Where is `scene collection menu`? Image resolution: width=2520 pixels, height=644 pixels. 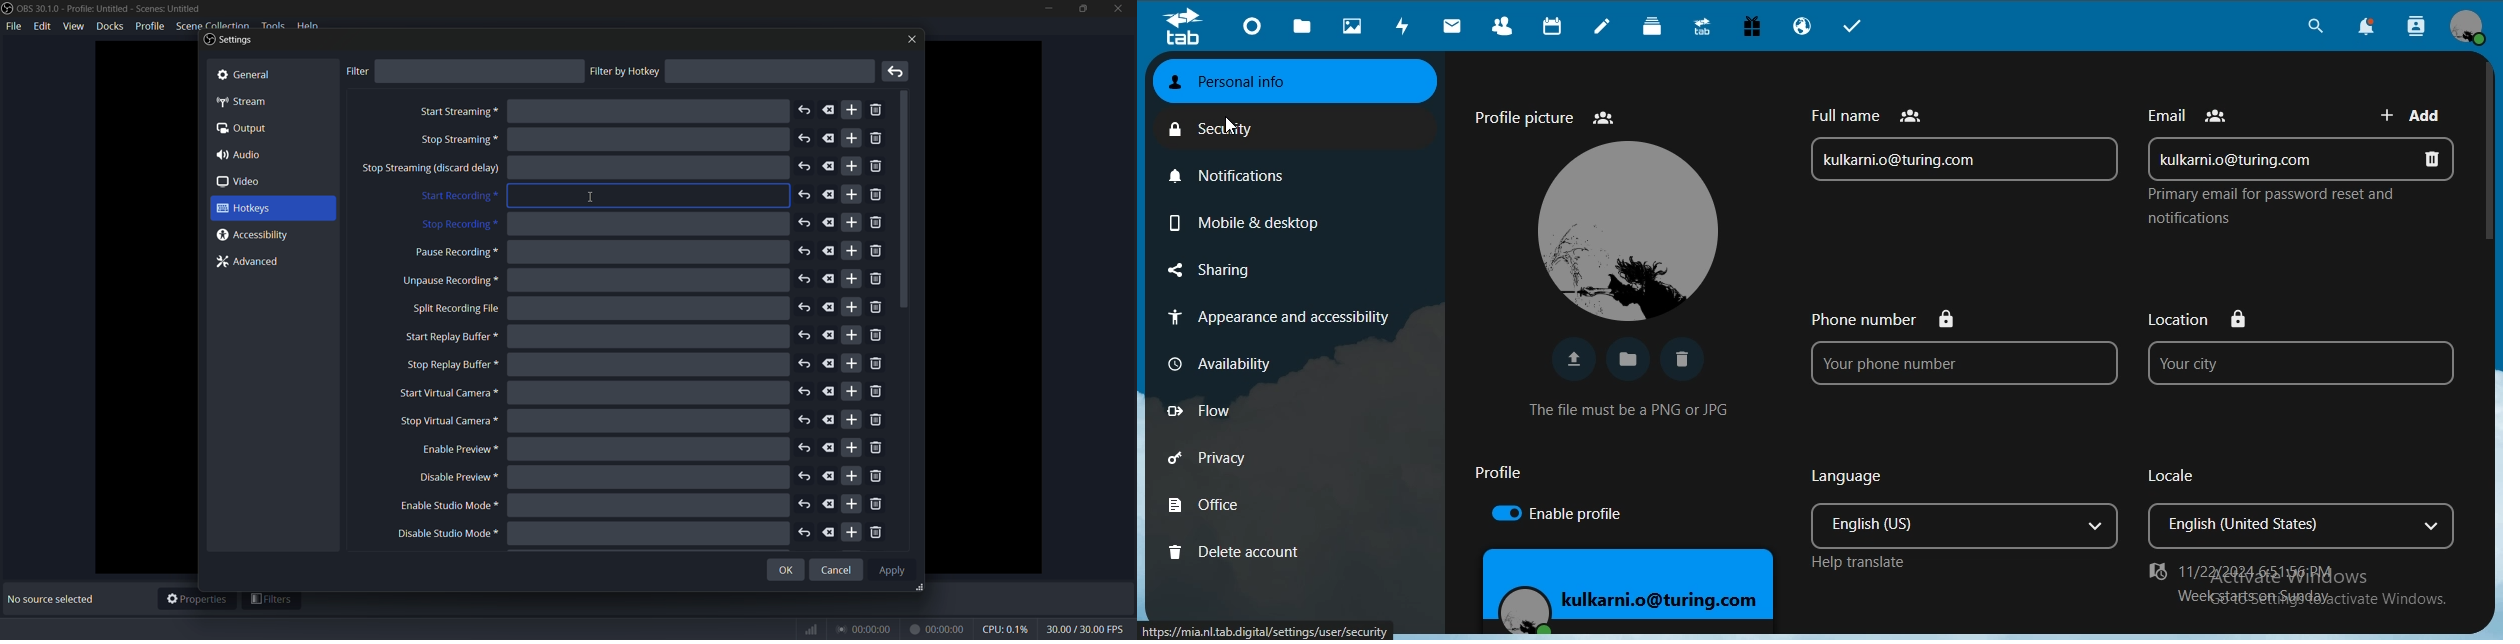
scene collection menu is located at coordinates (212, 25).